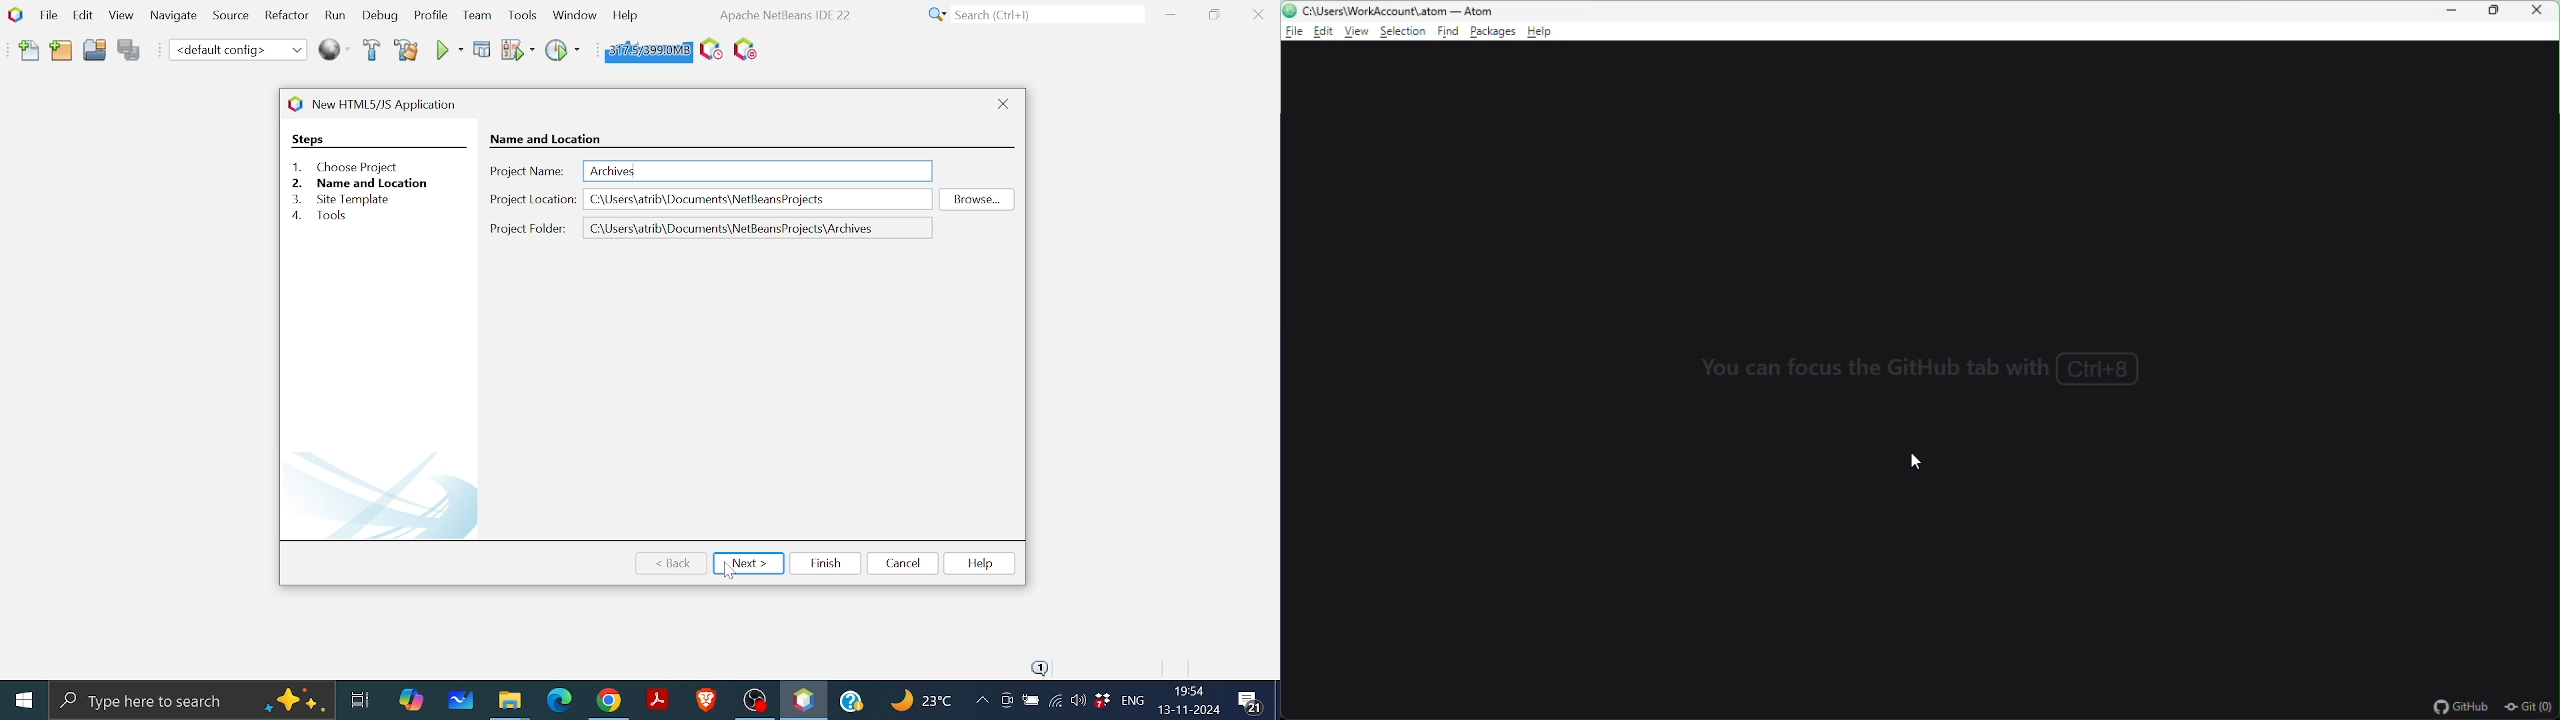 The width and height of the screenshot is (2576, 728). Describe the element at coordinates (335, 48) in the screenshot. I see `Web` at that location.